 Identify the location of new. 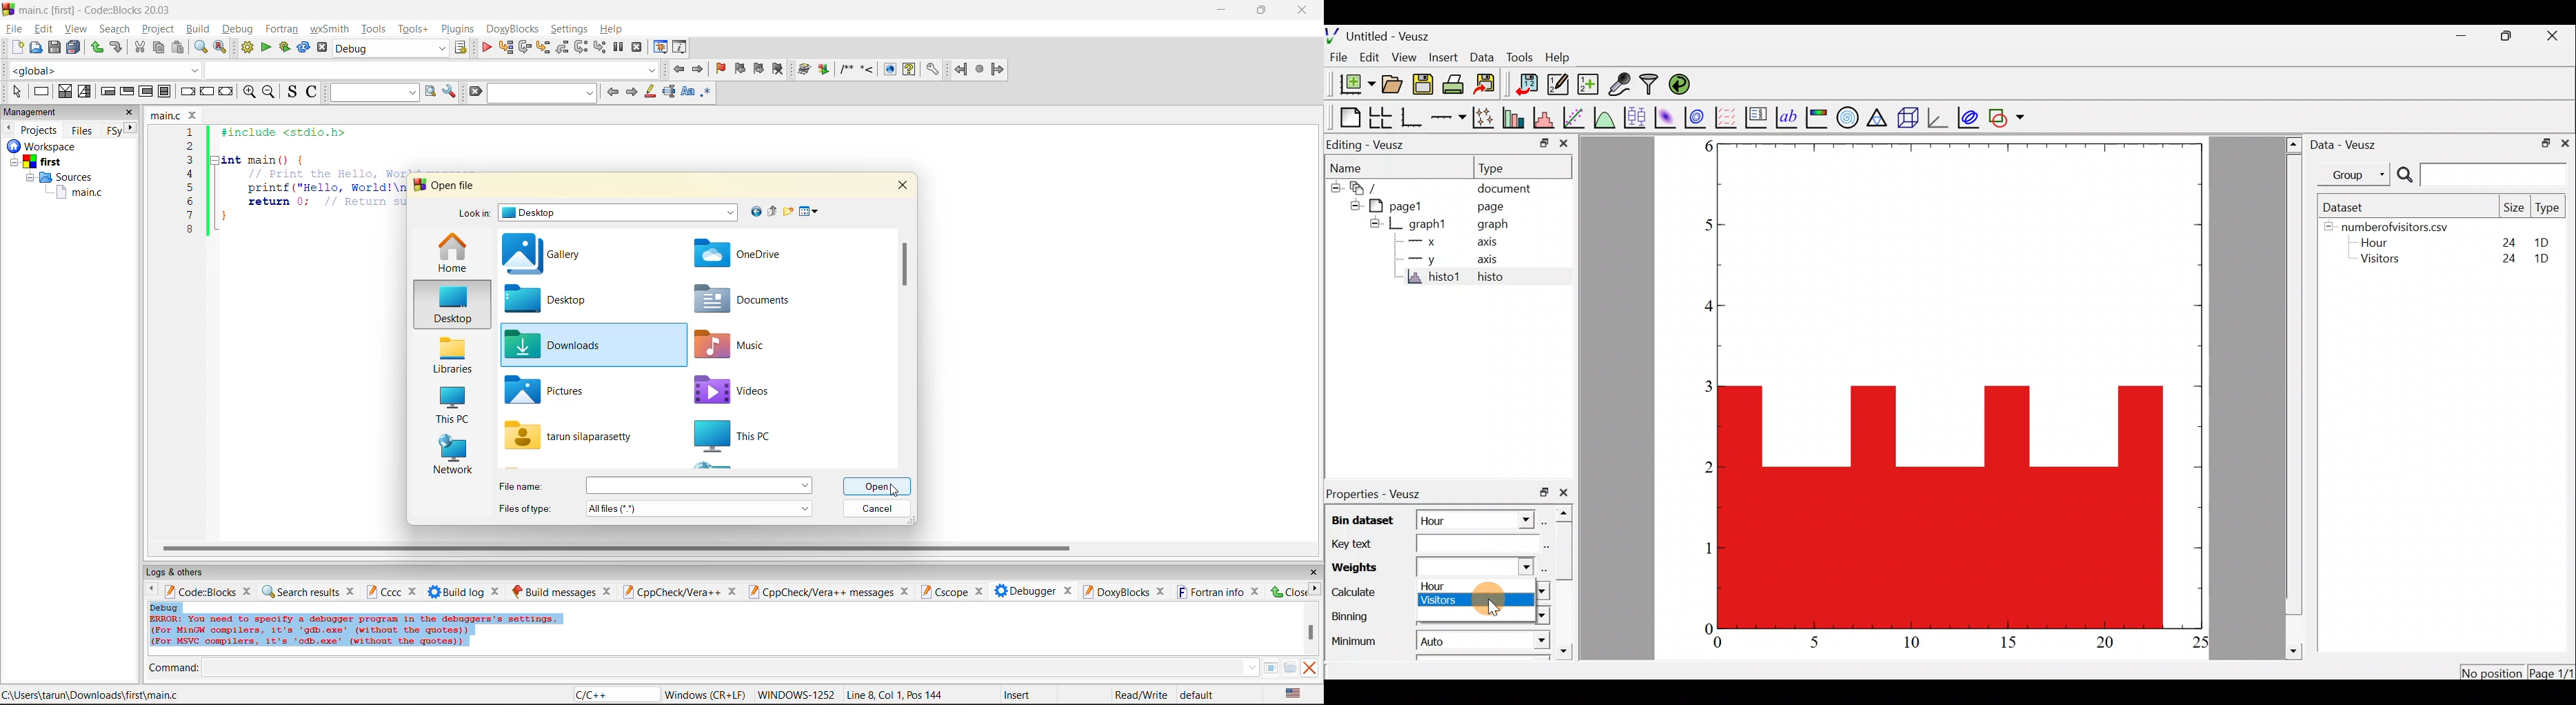
(18, 47).